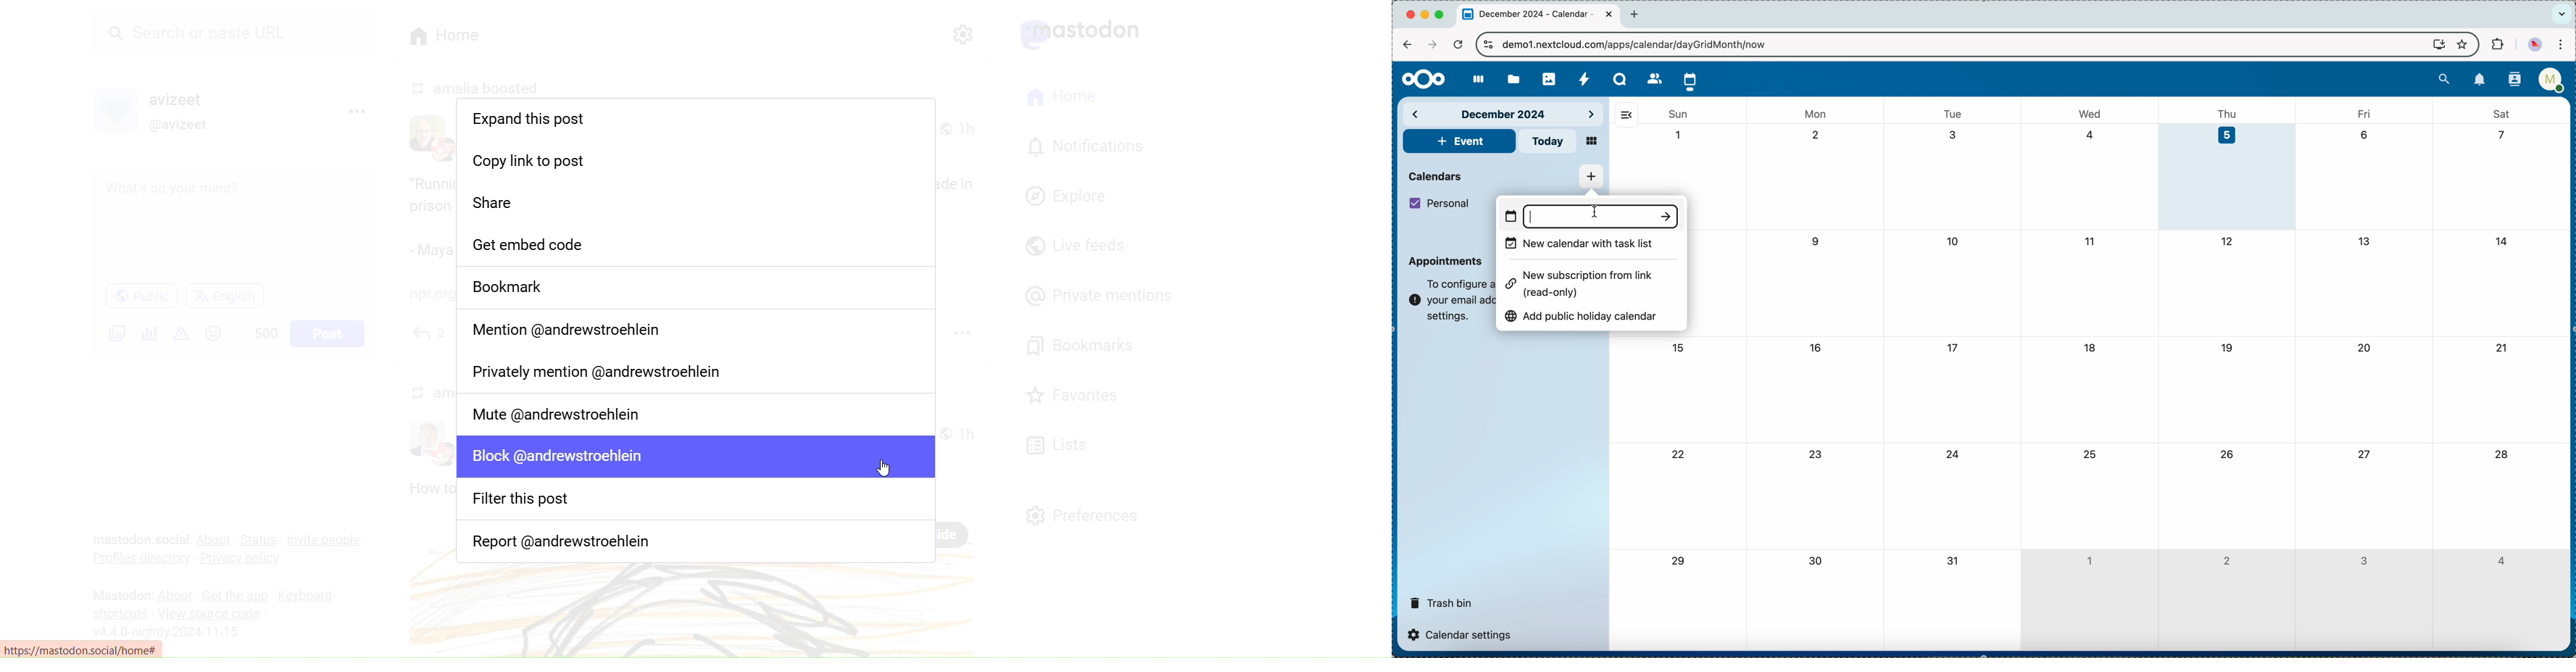 The width and height of the screenshot is (2576, 672). What do you see at coordinates (2363, 113) in the screenshot?
I see `fri` at bounding box center [2363, 113].